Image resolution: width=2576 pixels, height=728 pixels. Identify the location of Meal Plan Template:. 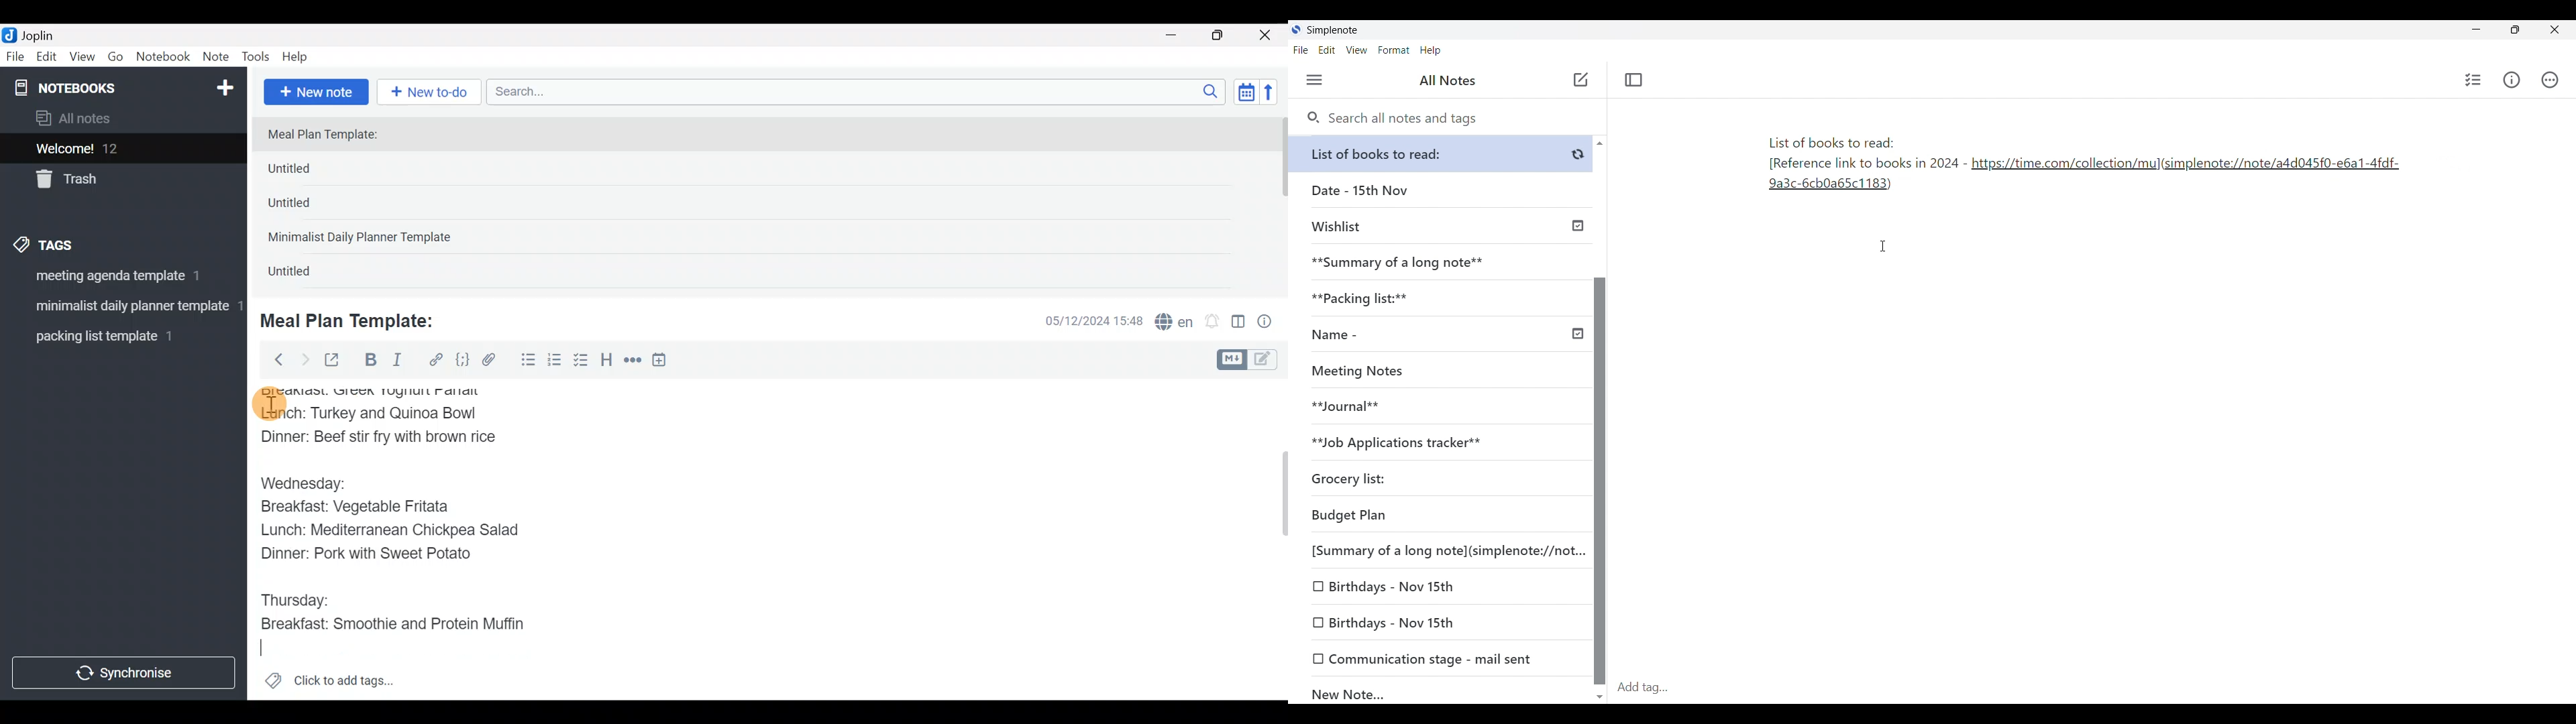
(356, 319).